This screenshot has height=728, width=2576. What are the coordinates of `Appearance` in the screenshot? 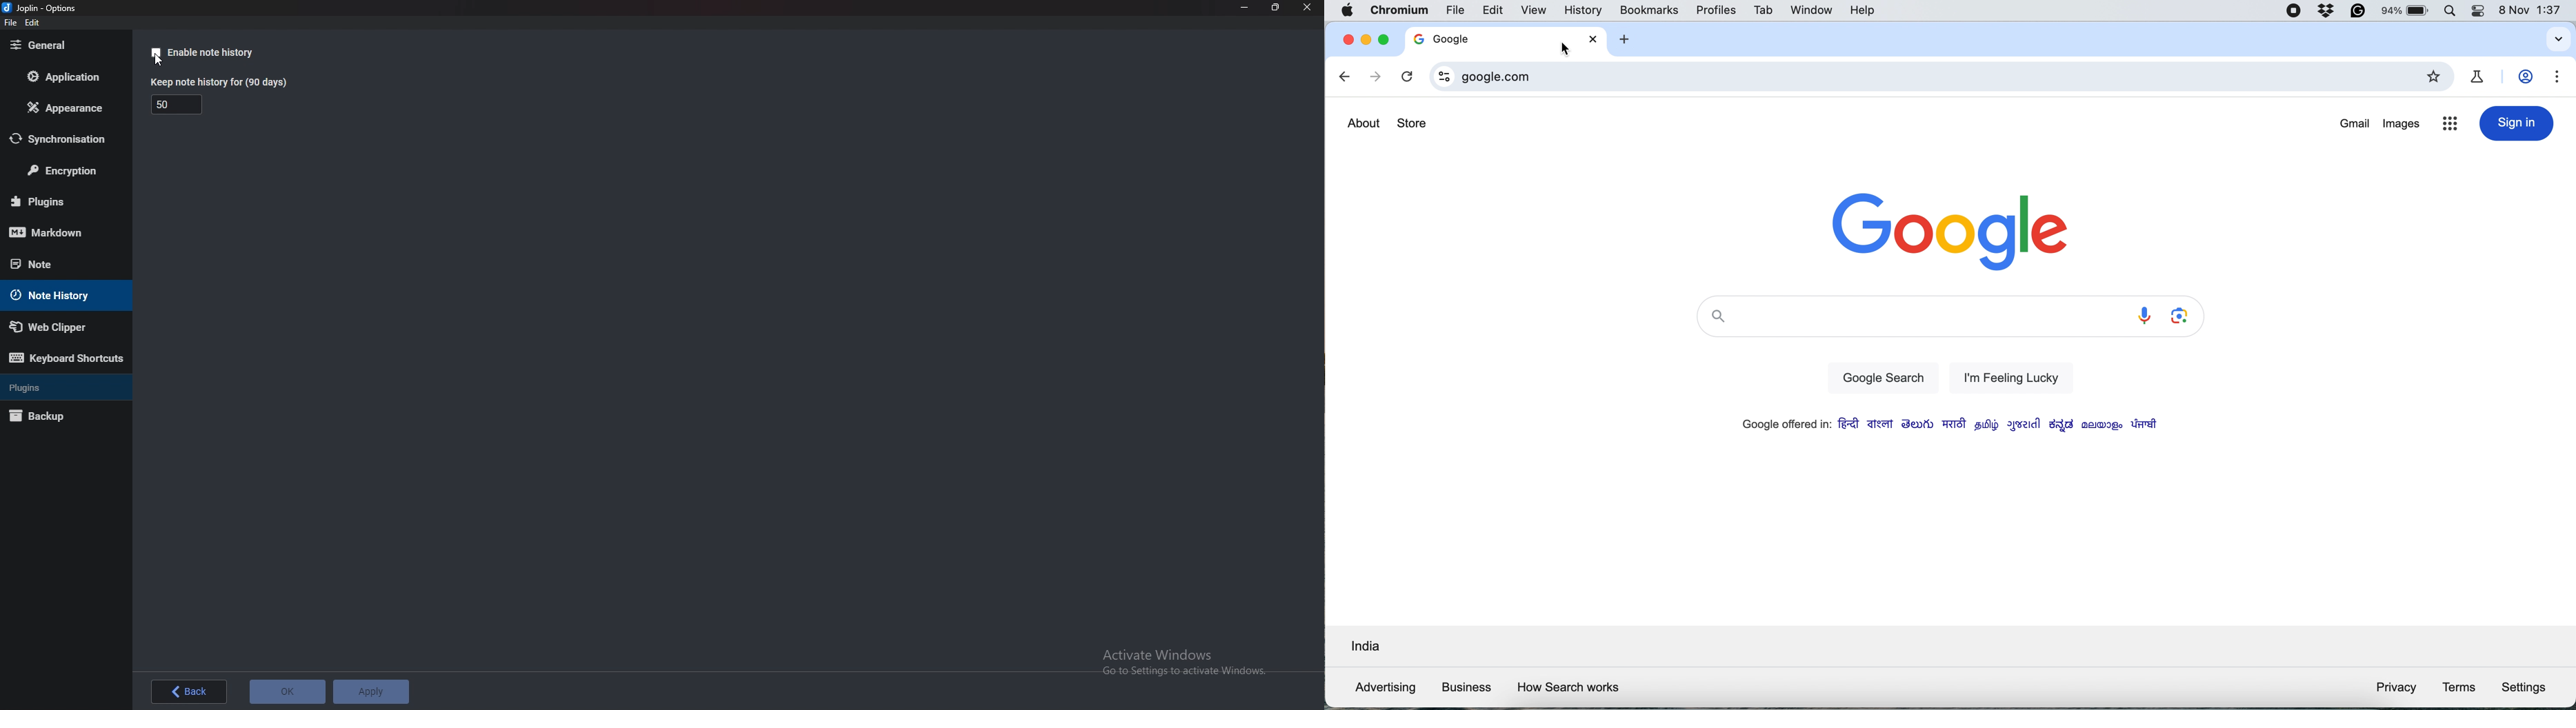 It's located at (62, 111).